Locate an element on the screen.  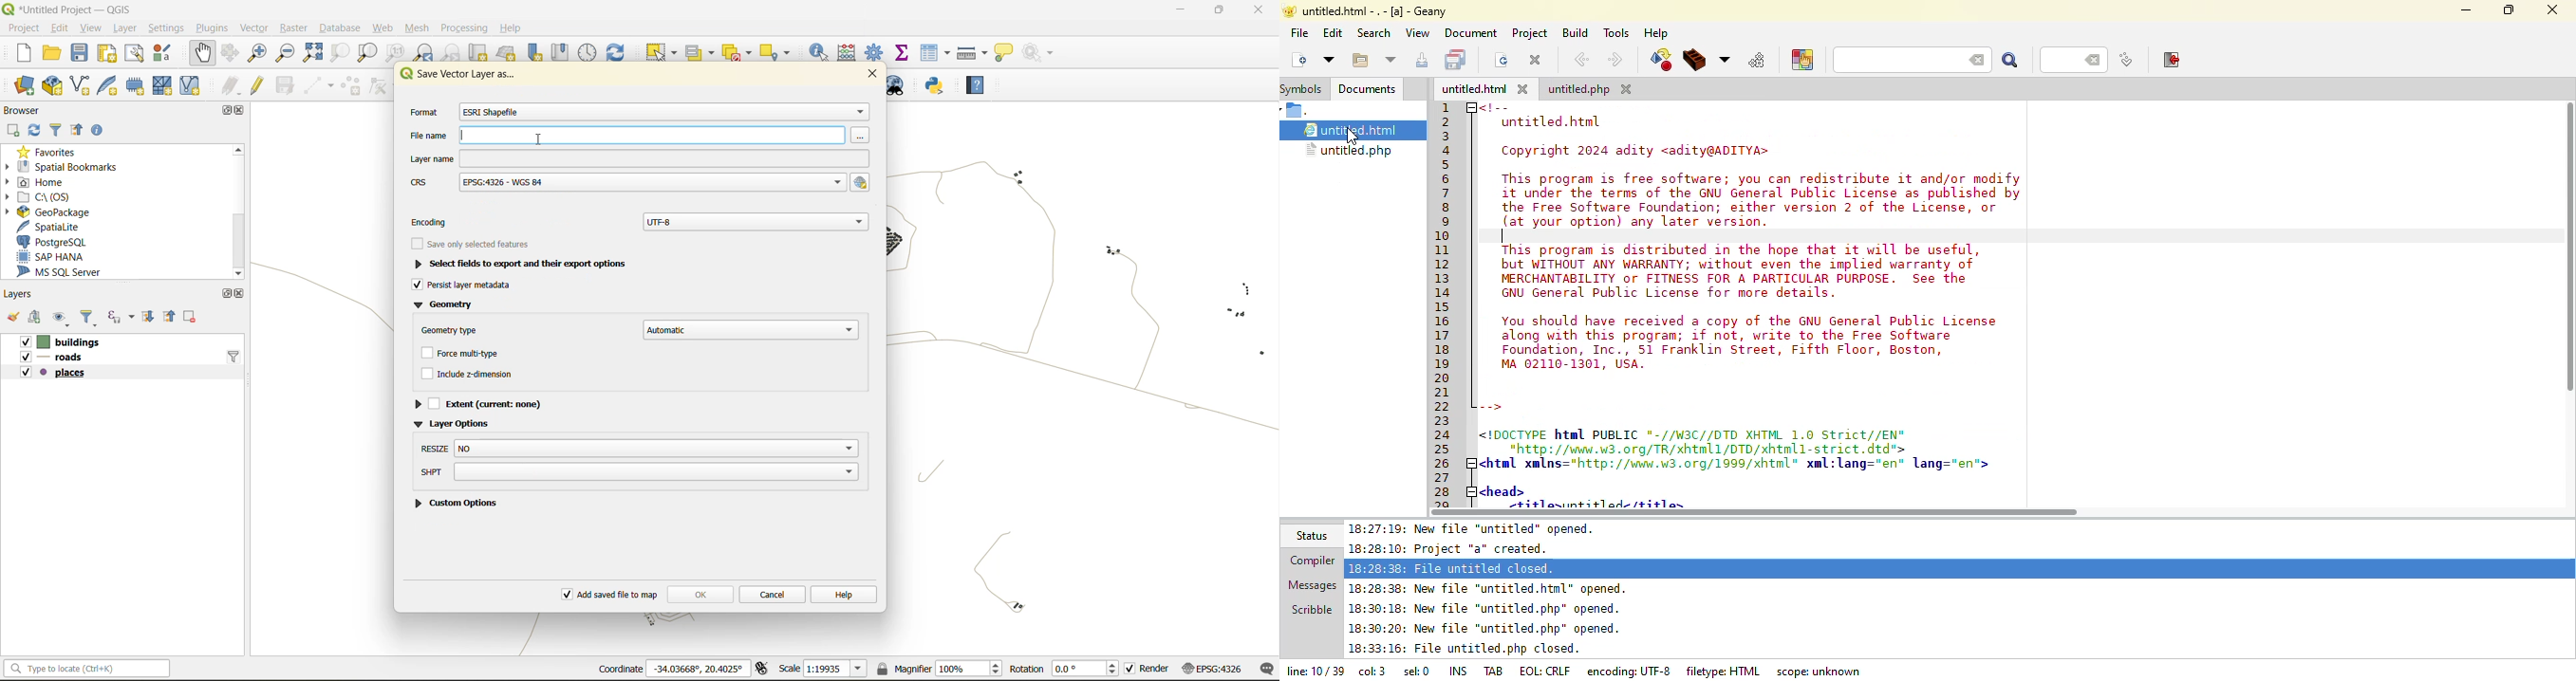
new virtual layer is located at coordinates (193, 86).